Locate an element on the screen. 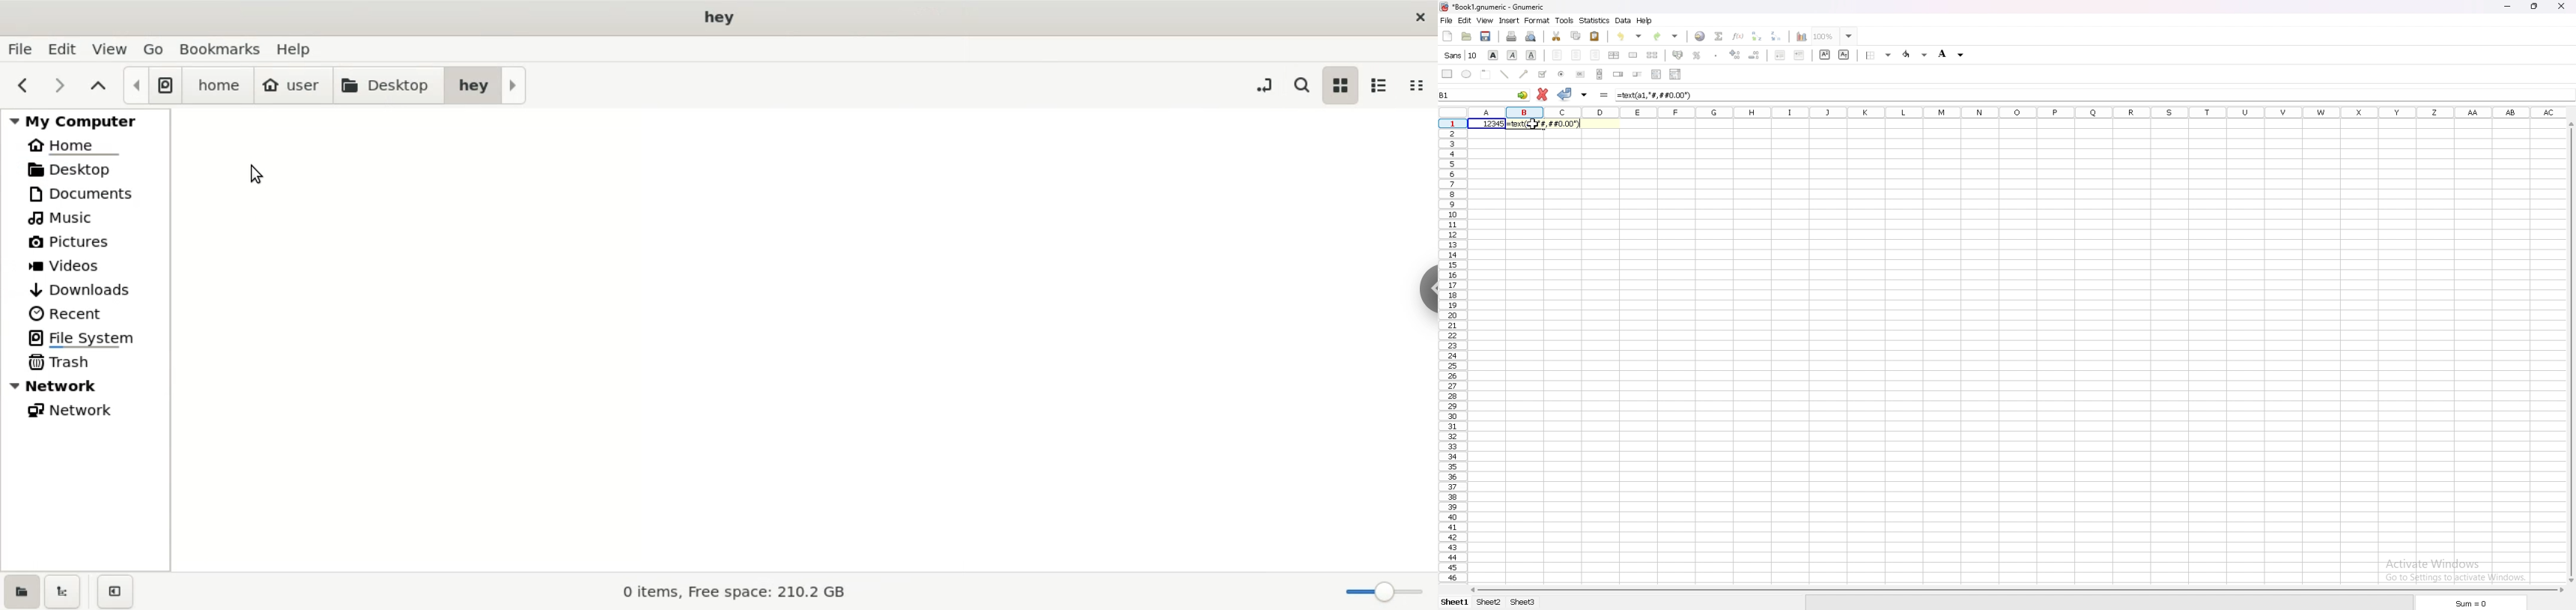  increase decimals is located at coordinates (1737, 55).